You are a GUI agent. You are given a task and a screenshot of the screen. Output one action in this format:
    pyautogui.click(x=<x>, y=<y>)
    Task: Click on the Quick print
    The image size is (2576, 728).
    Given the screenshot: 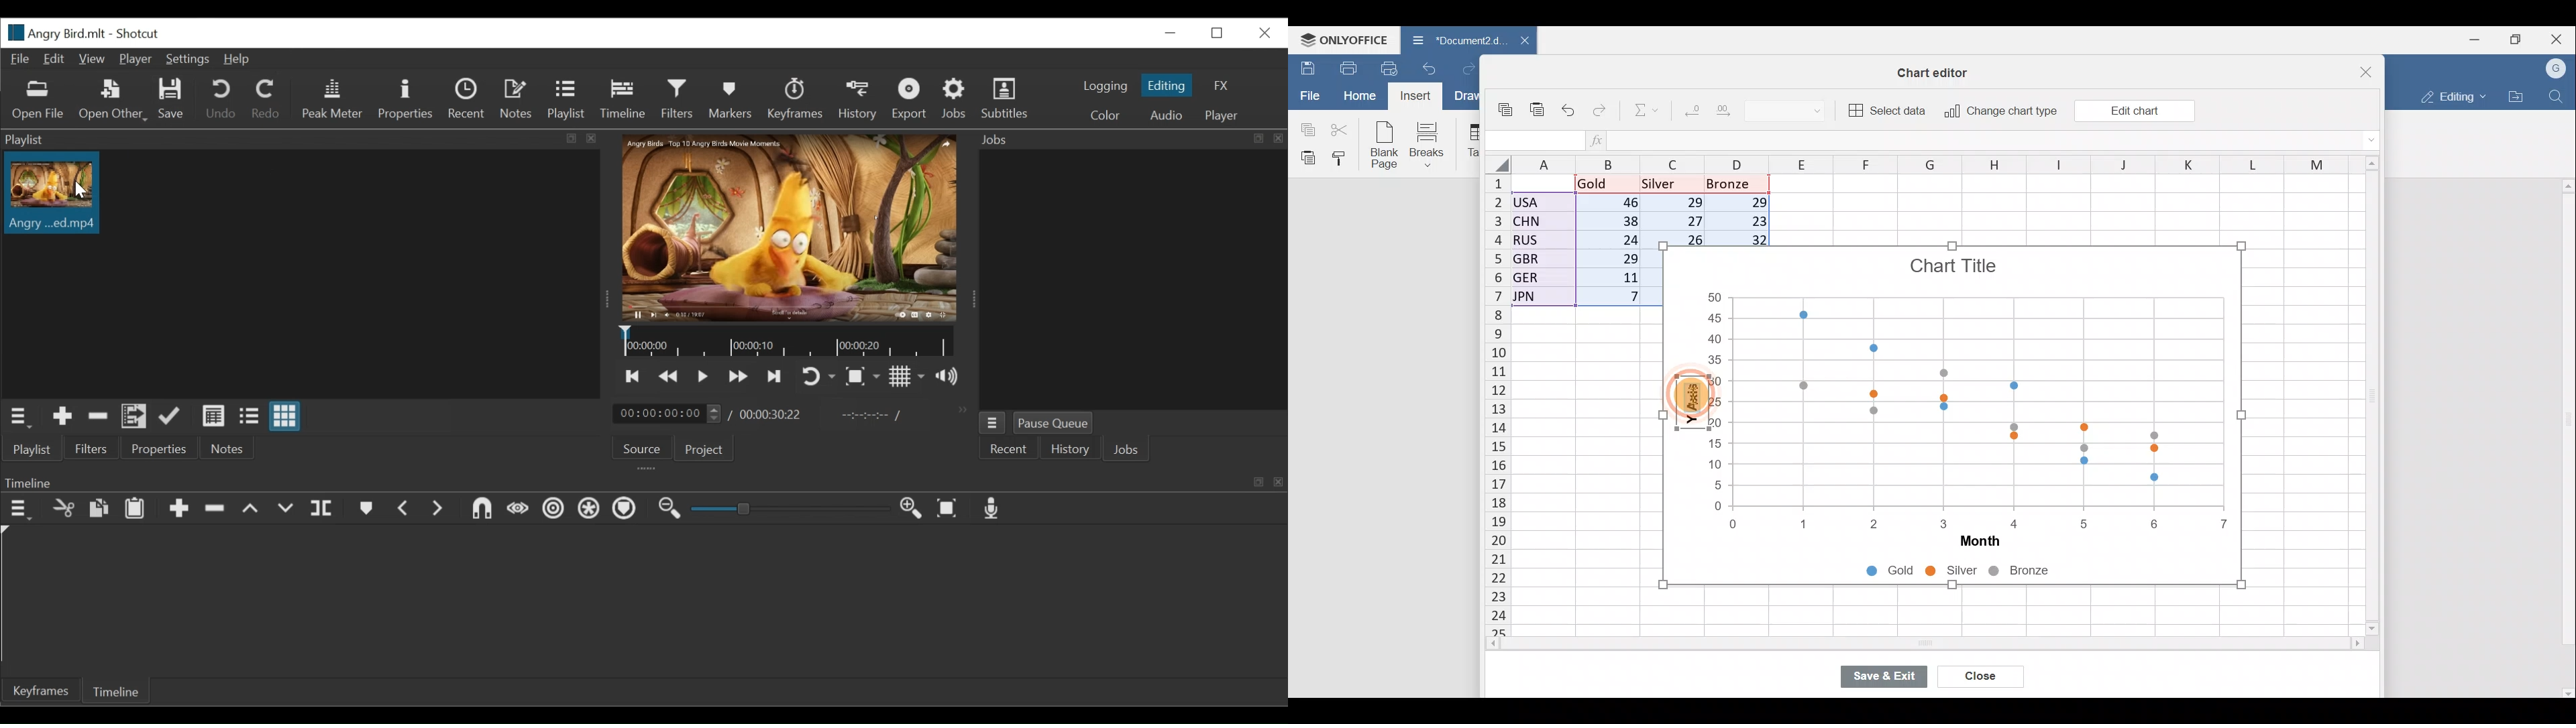 What is the action you would take?
    pyautogui.click(x=1390, y=68)
    